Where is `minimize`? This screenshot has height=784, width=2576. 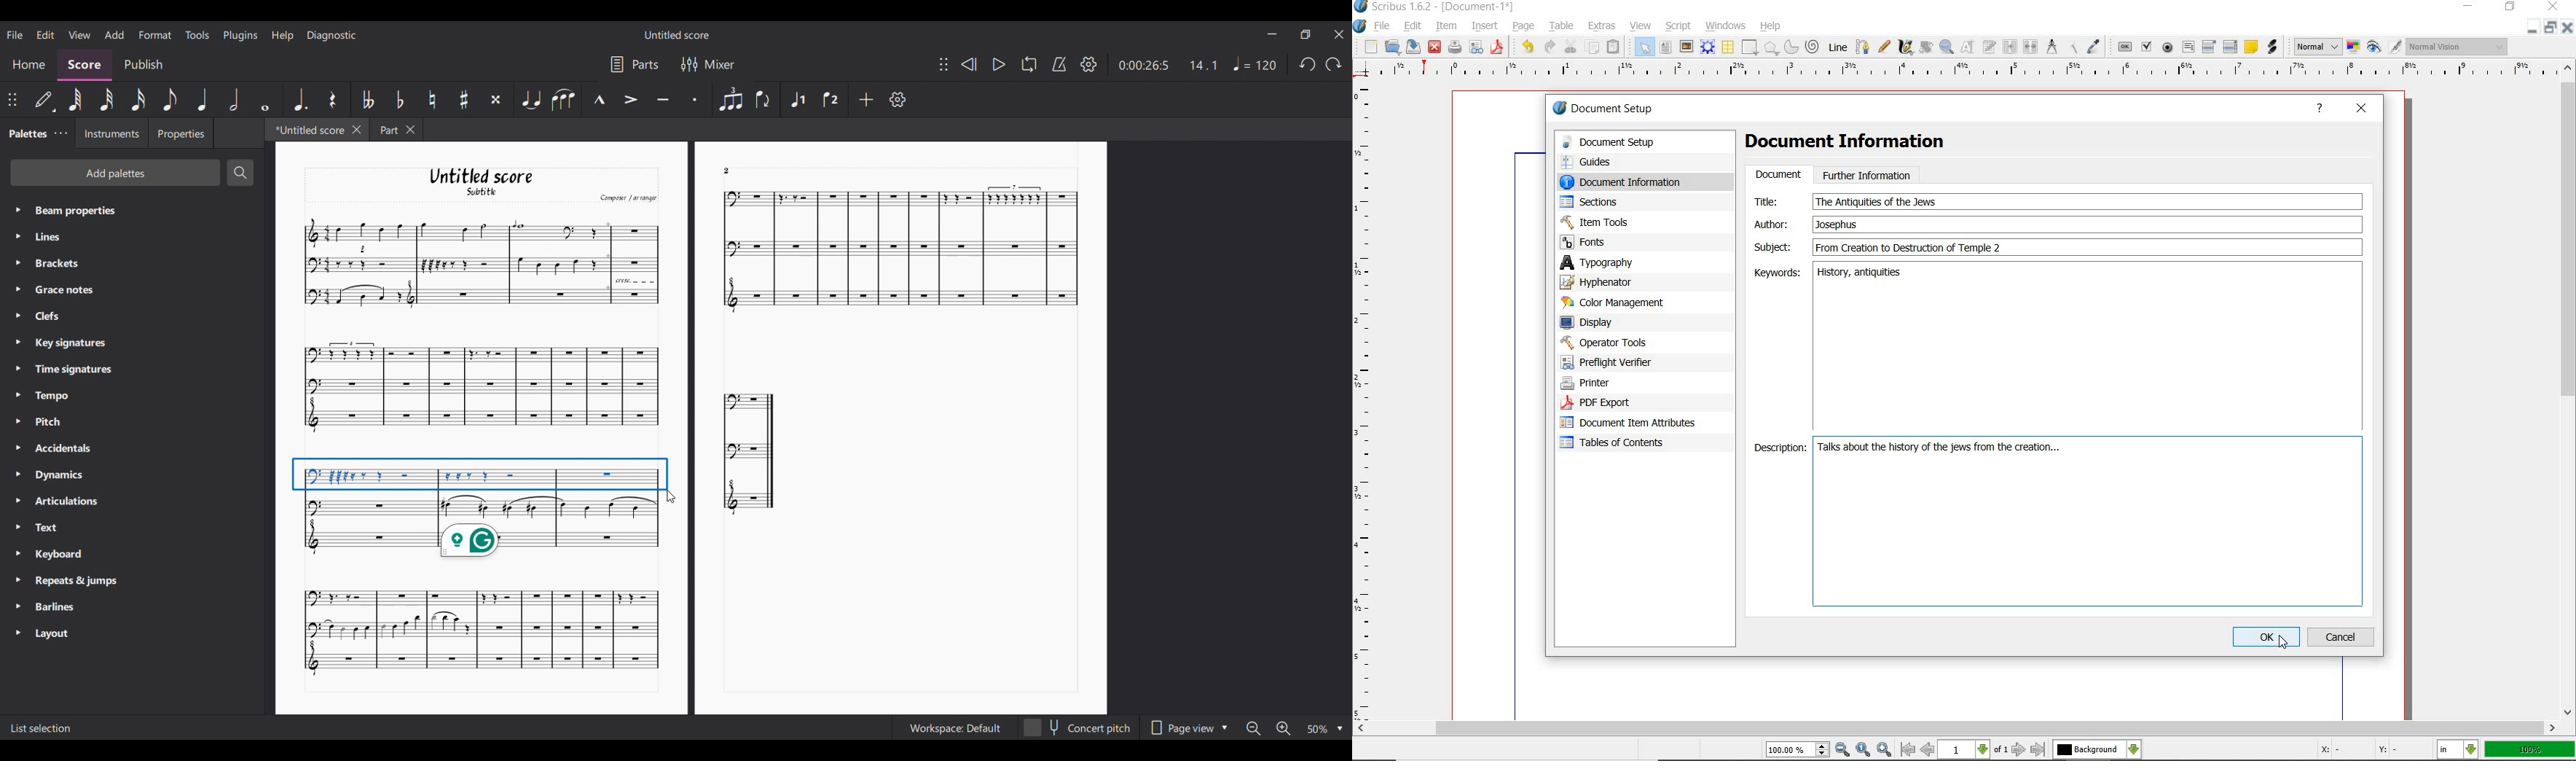 minimize is located at coordinates (2467, 7).